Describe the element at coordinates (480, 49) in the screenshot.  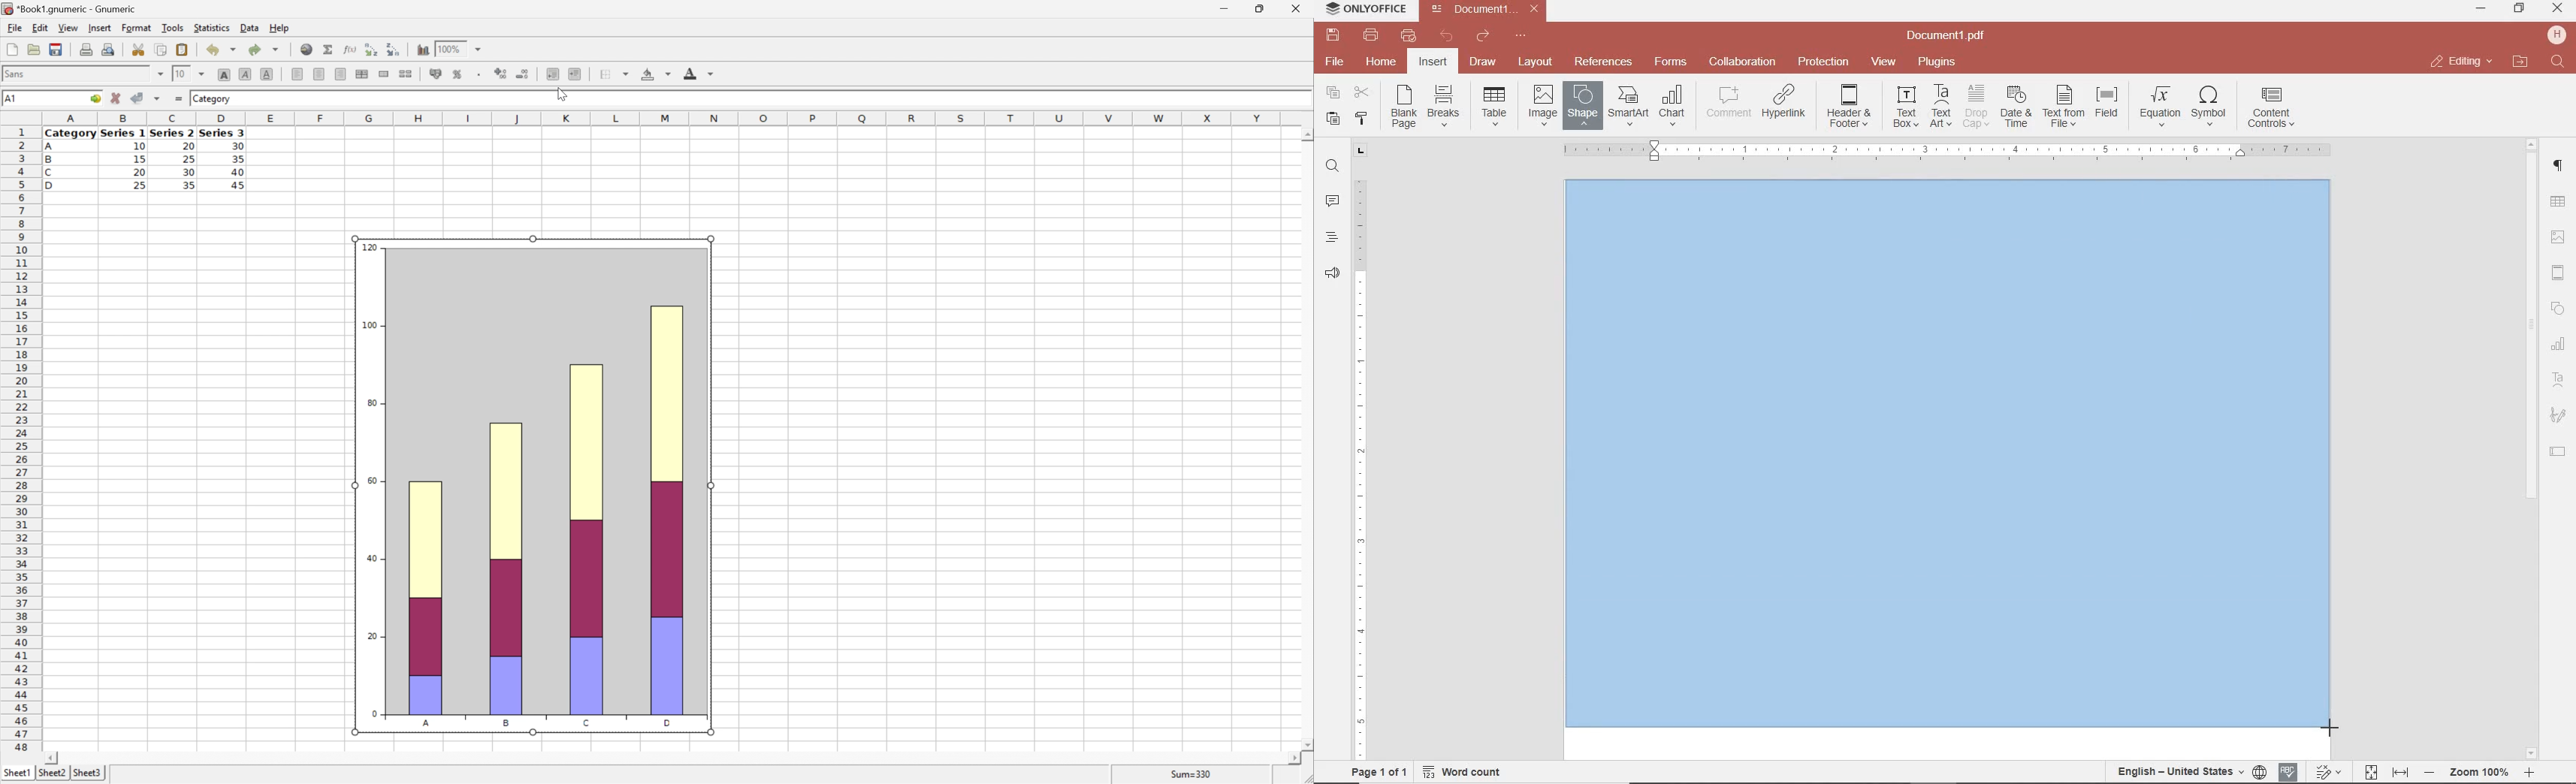
I see `Drop Down` at that location.